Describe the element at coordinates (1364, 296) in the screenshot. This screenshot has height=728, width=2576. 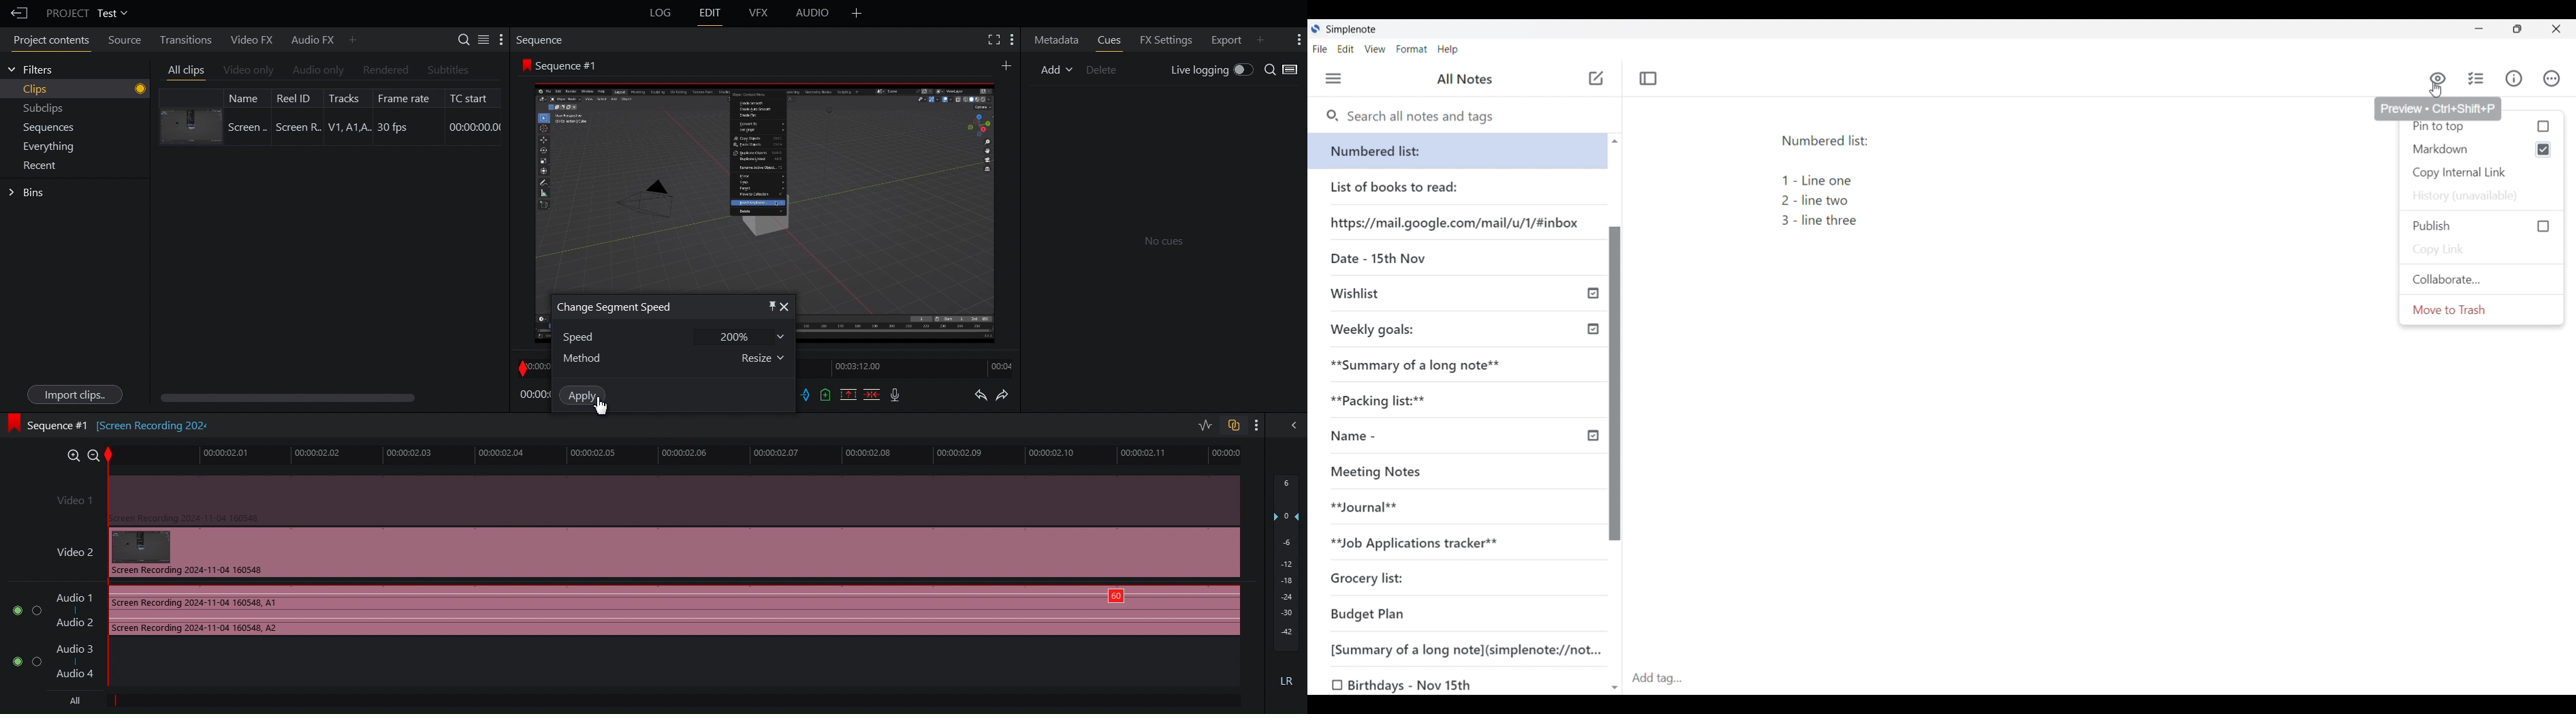
I see `Wishlist` at that location.